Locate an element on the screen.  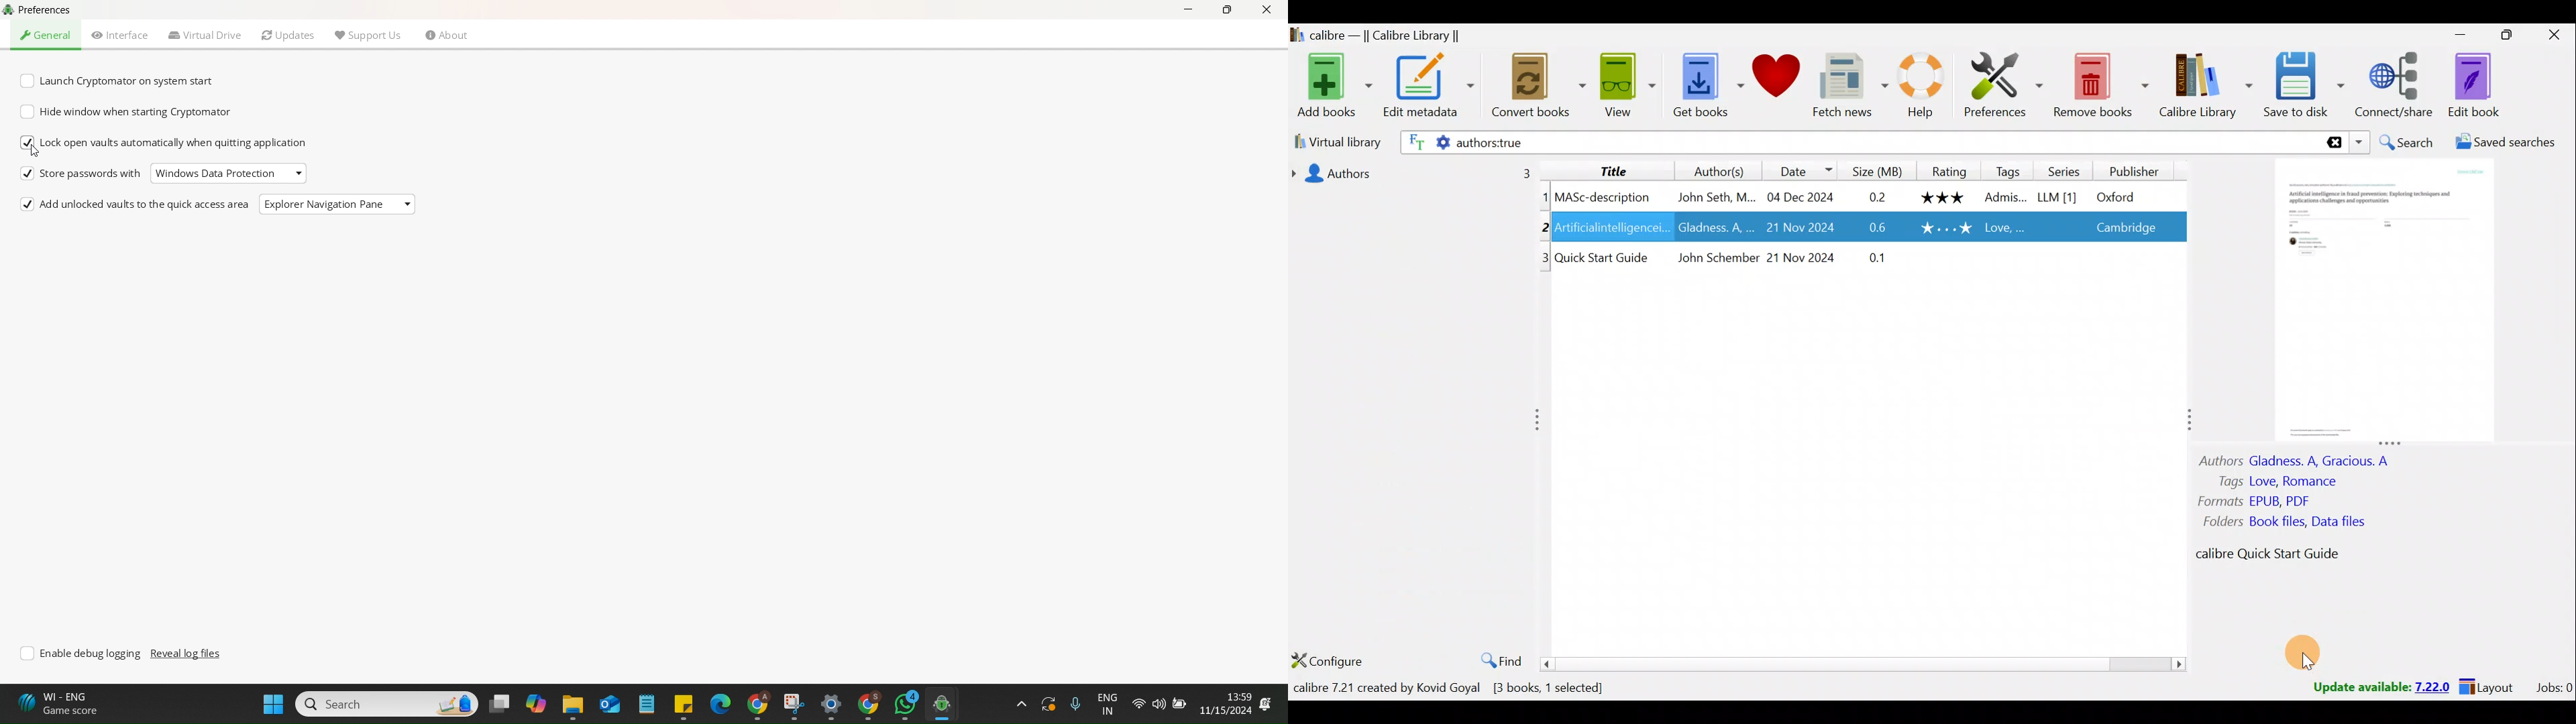
Maximise is located at coordinates (2502, 38).